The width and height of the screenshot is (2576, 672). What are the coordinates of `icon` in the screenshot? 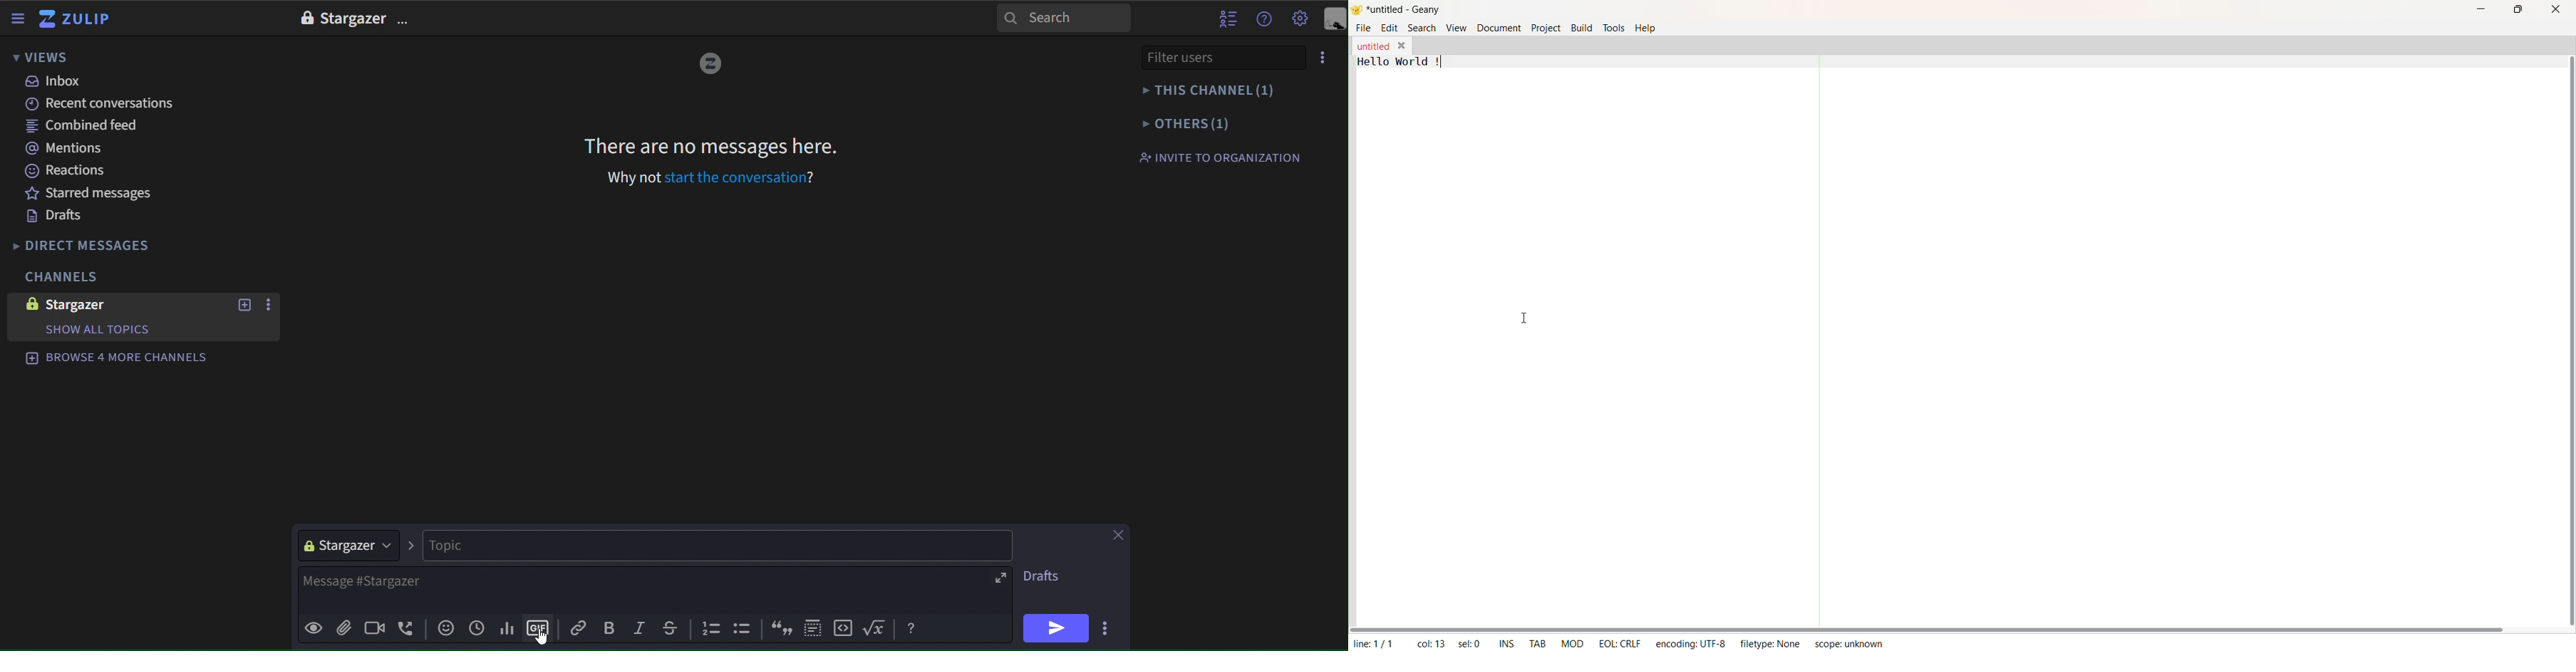 It's located at (845, 627).